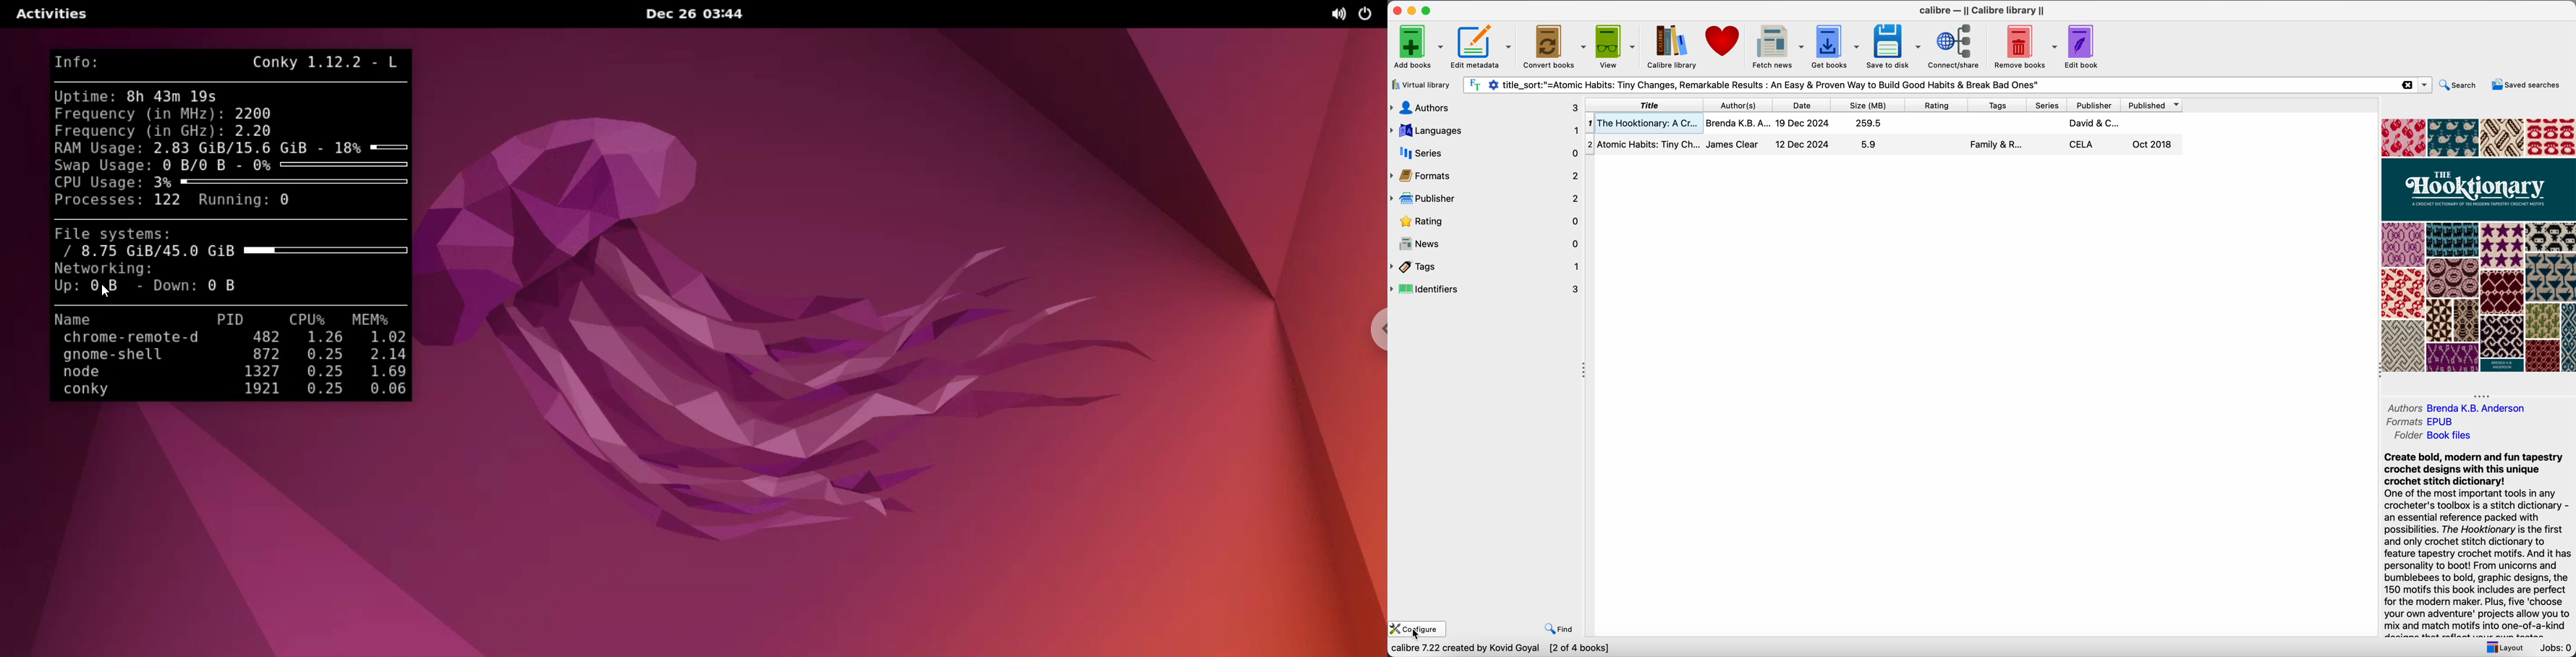  Describe the element at coordinates (1896, 45) in the screenshot. I see `save to disk` at that location.